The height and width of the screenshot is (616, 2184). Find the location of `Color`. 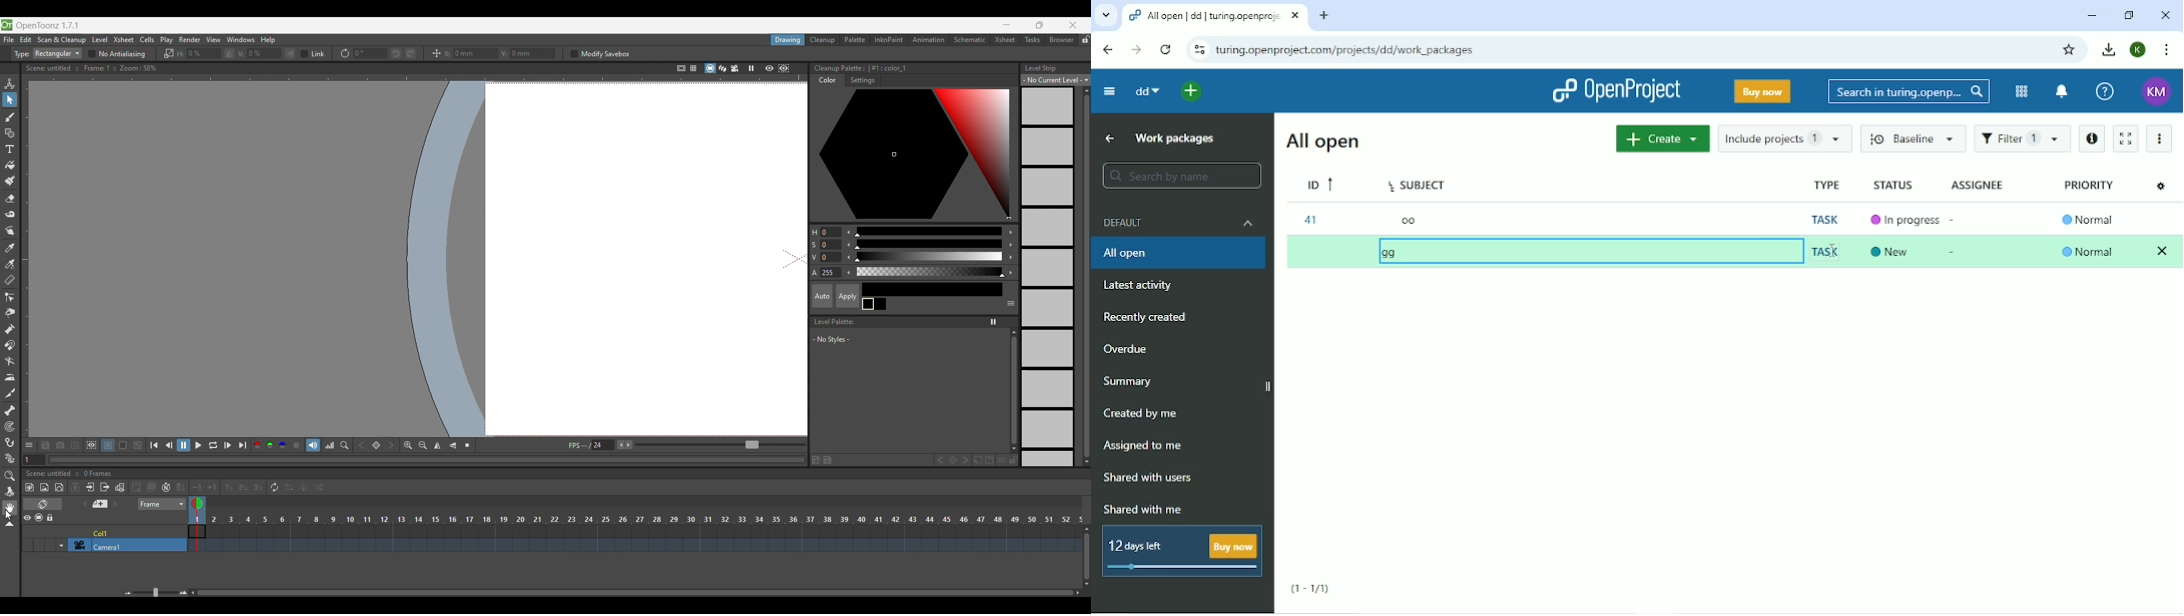

Color is located at coordinates (828, 80).